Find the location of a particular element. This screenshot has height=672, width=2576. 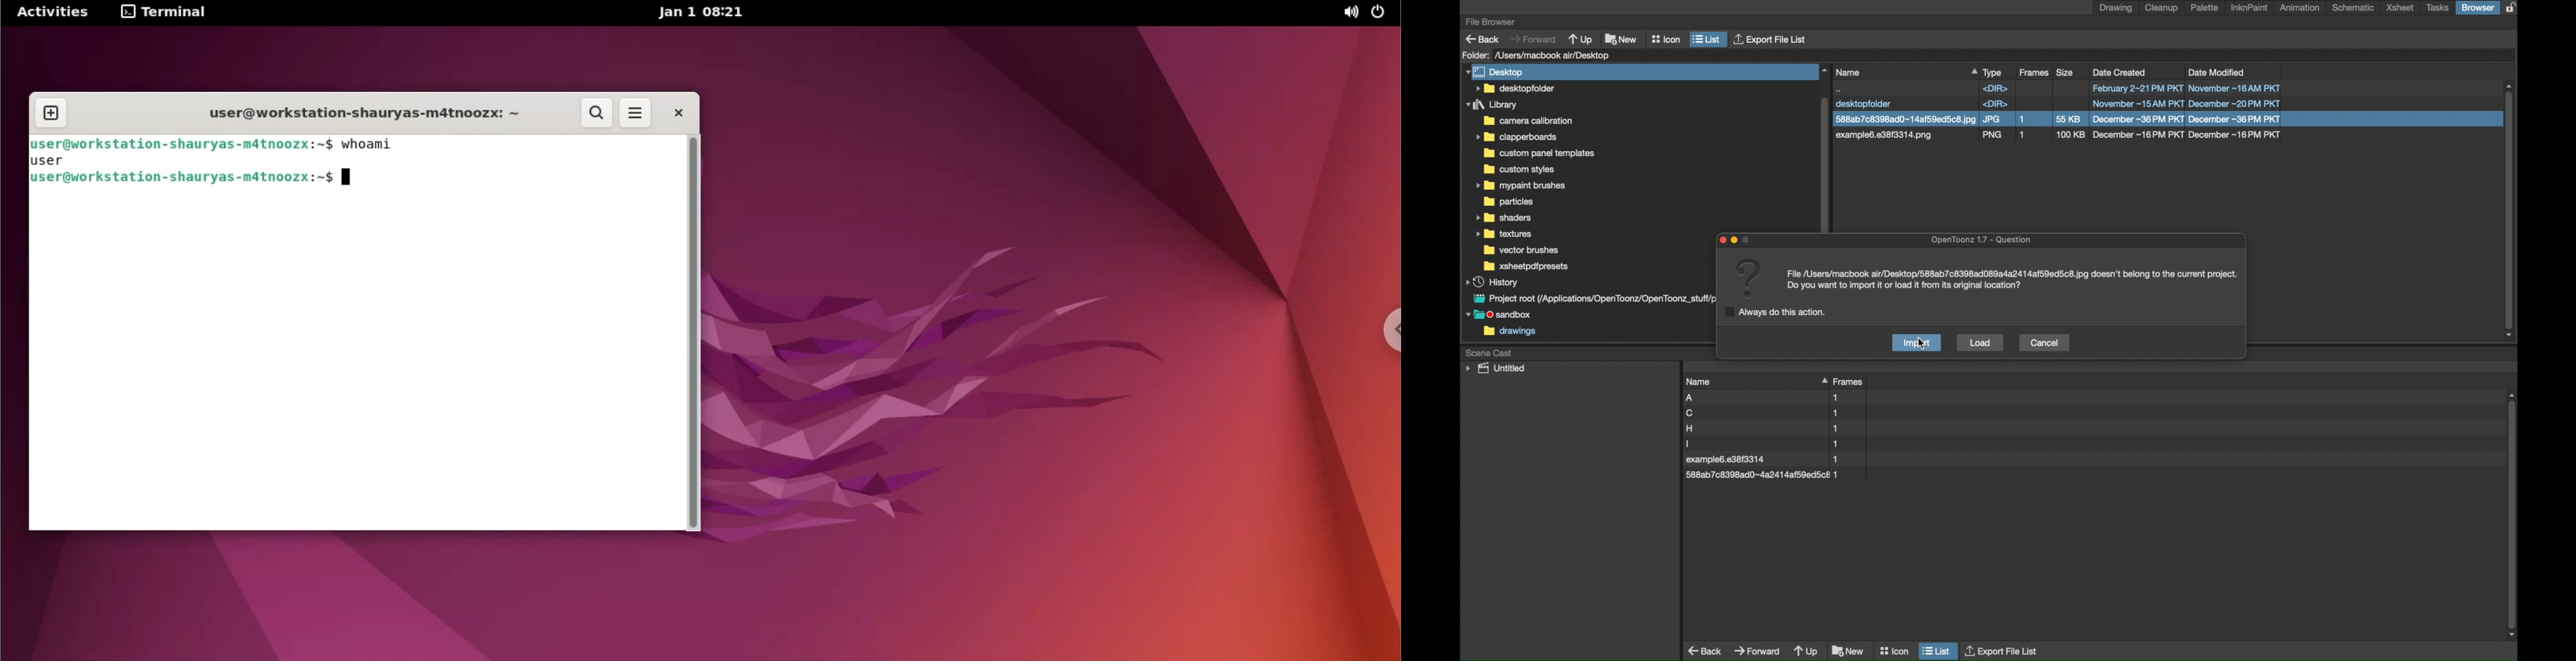

Activities is located at coordinates (54, 12).